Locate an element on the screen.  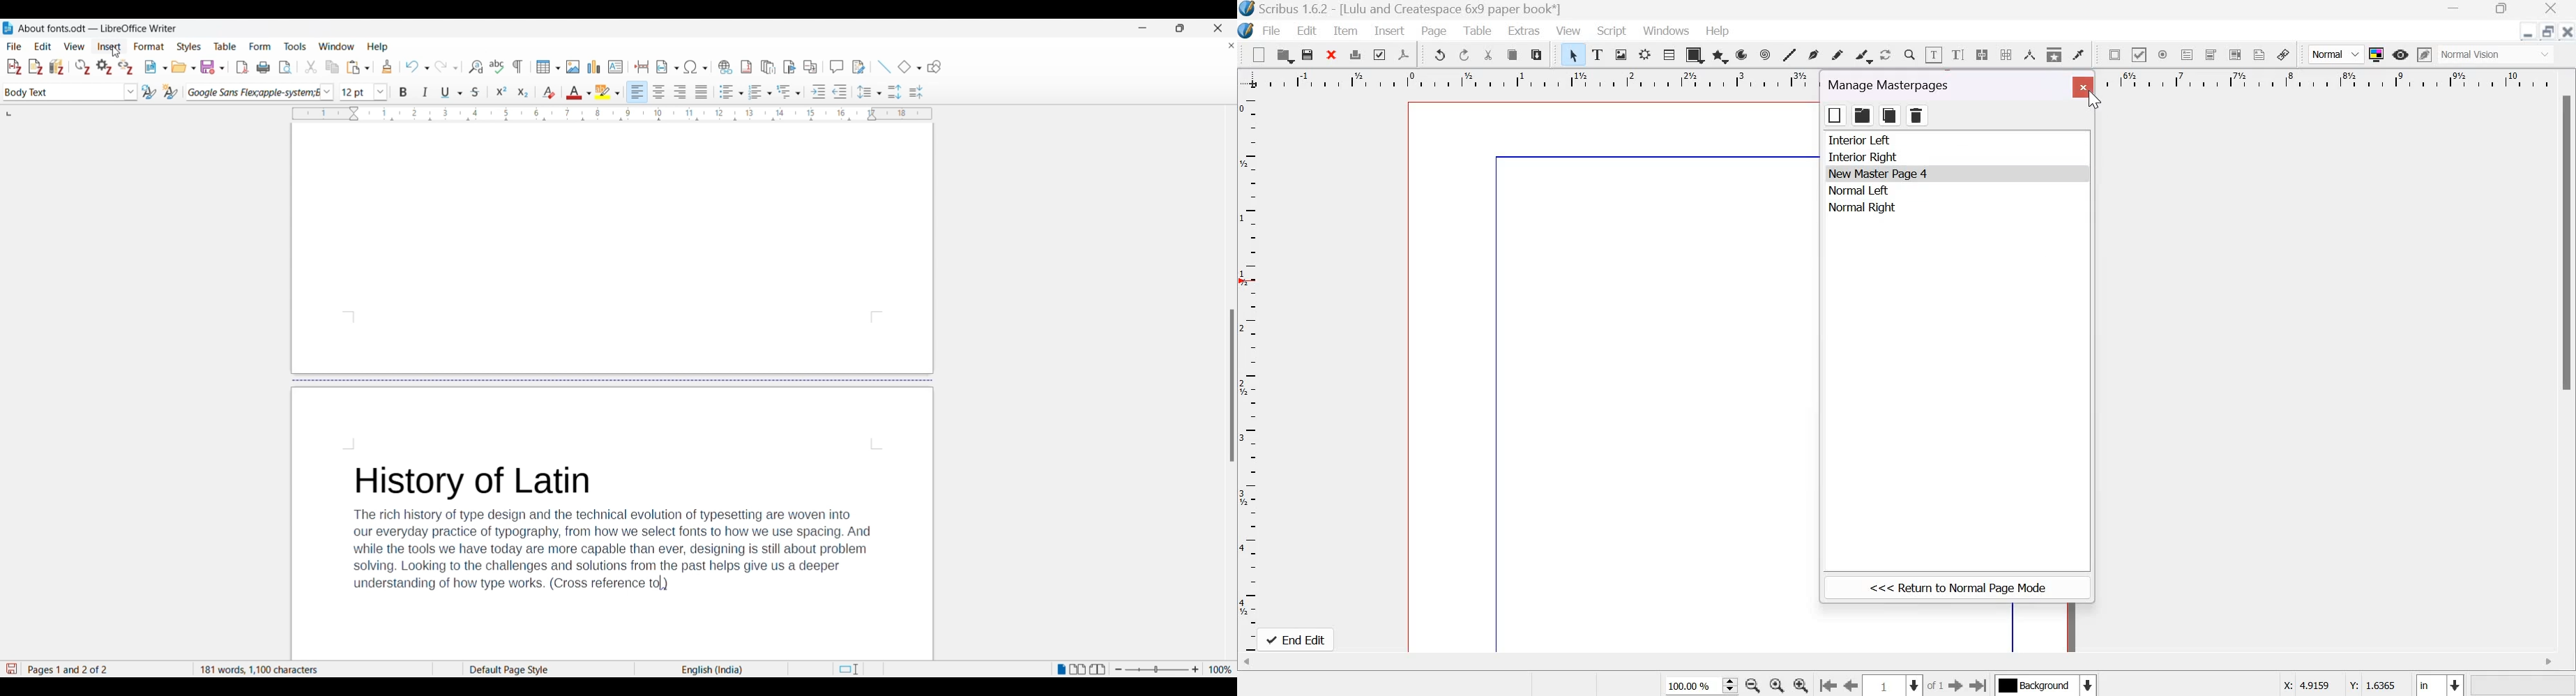
Toggle ordered list is located at coordinates (760, 92).